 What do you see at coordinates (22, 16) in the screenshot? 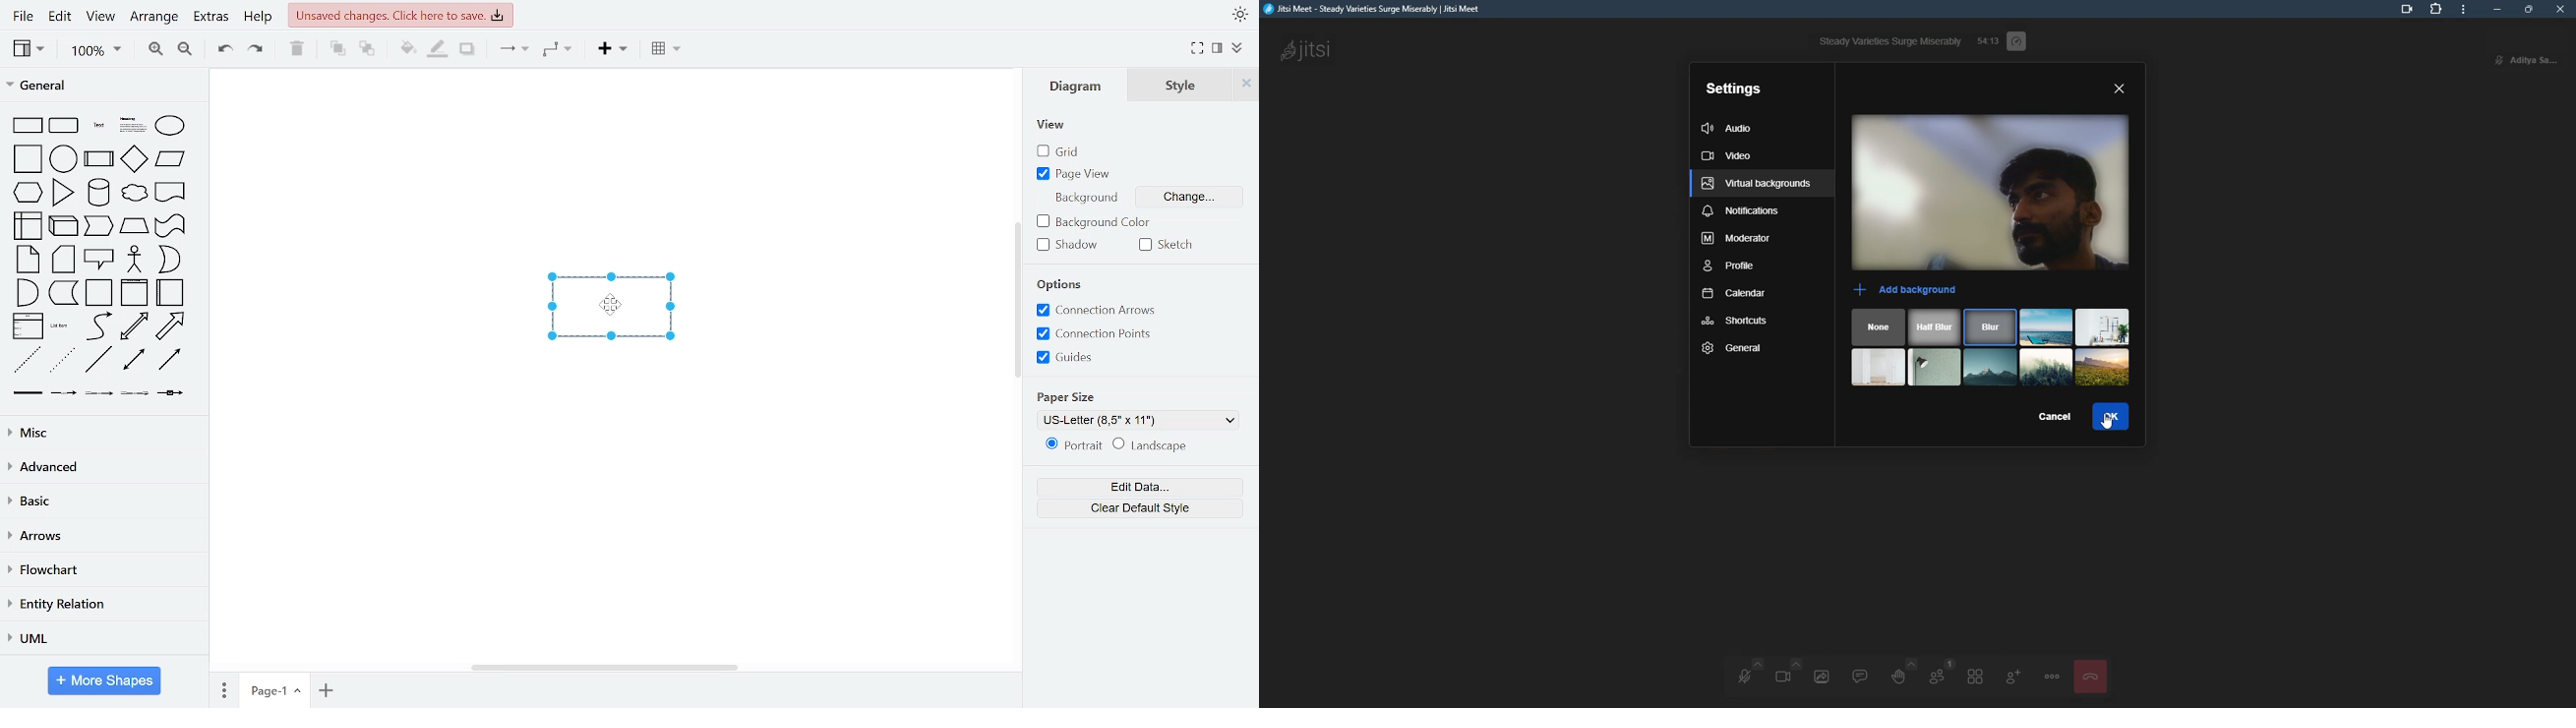
I see `file` at bounding box center [22, 16].